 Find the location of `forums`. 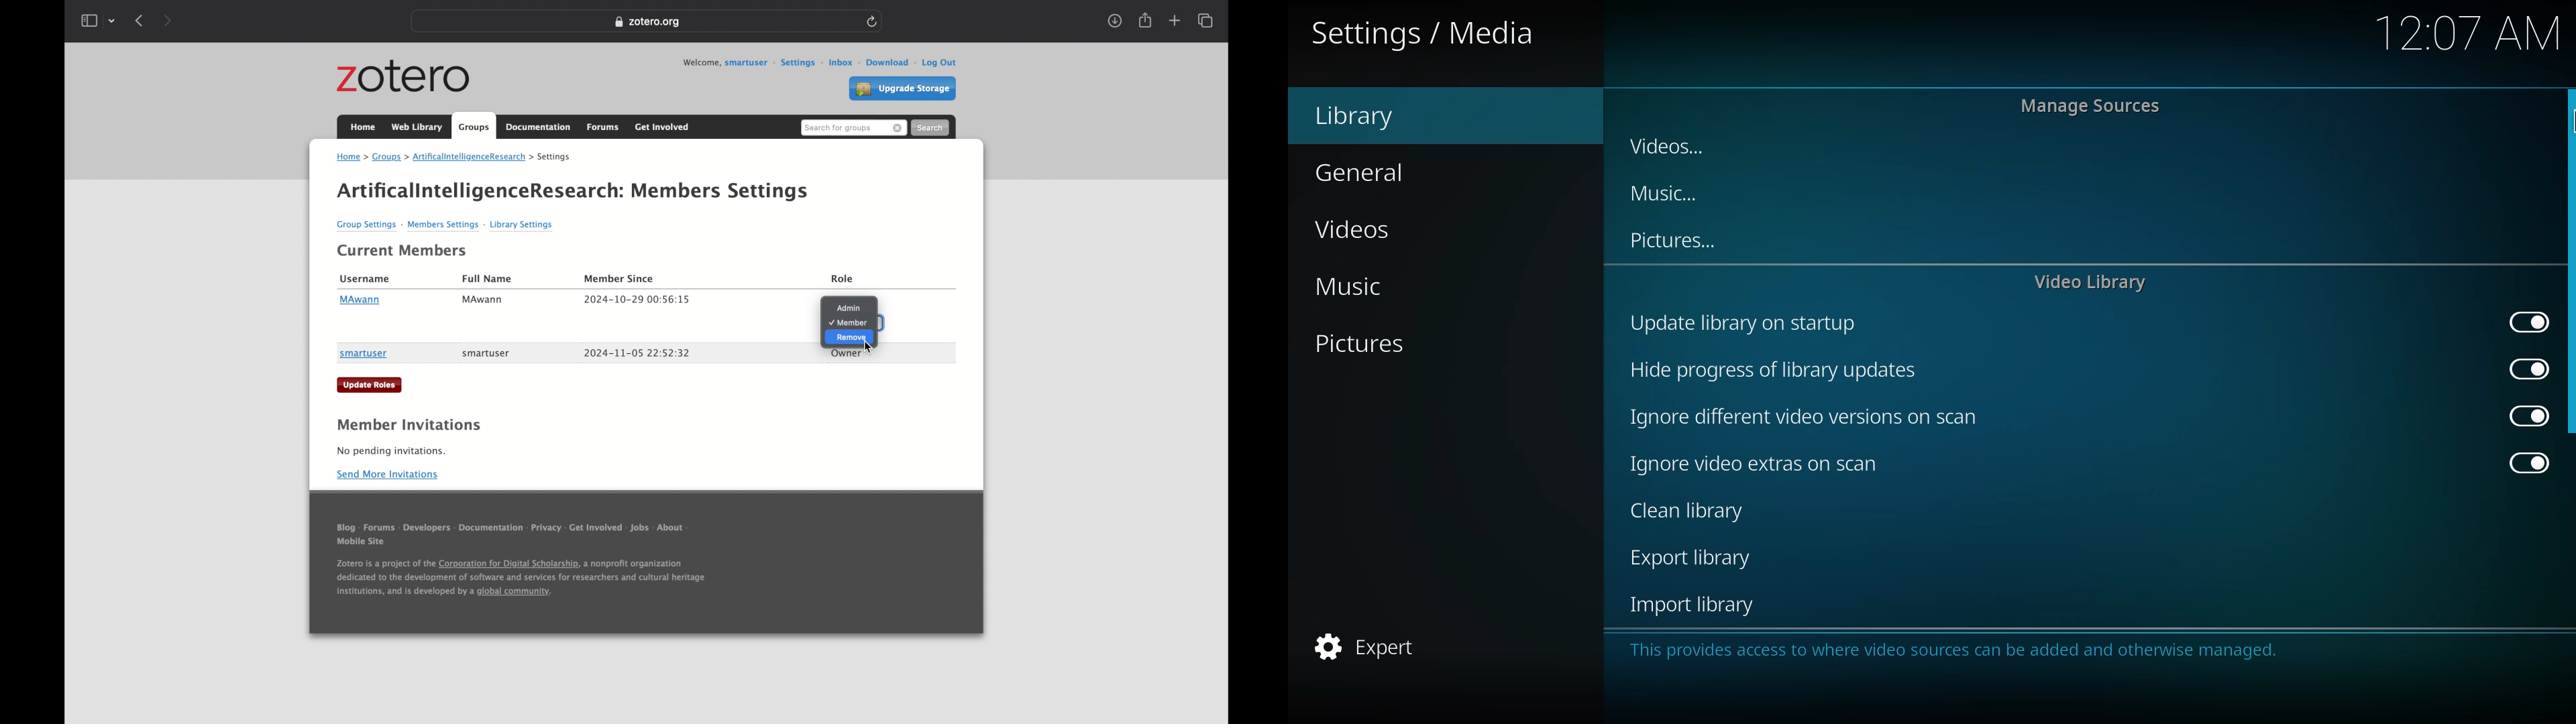

forums is located at coordinates (604, 128).